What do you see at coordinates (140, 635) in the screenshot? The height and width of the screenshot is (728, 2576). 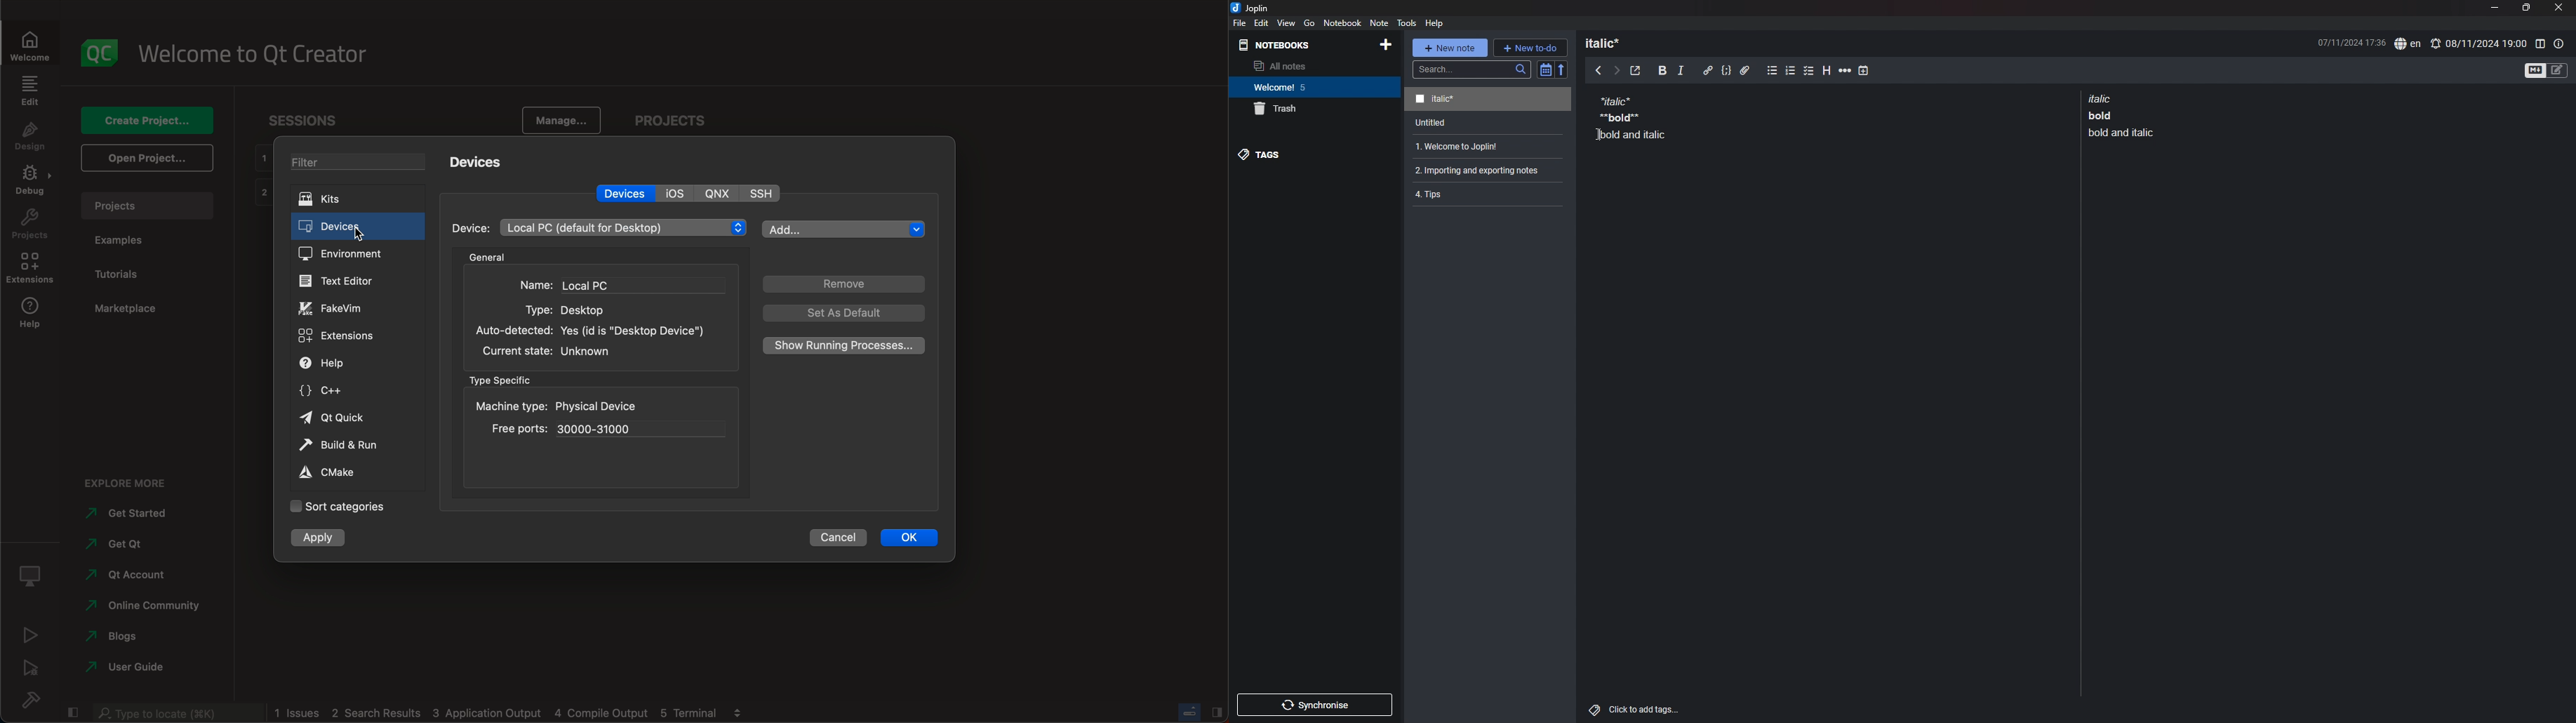 I see `blogs` at bounding box center [140, 635].